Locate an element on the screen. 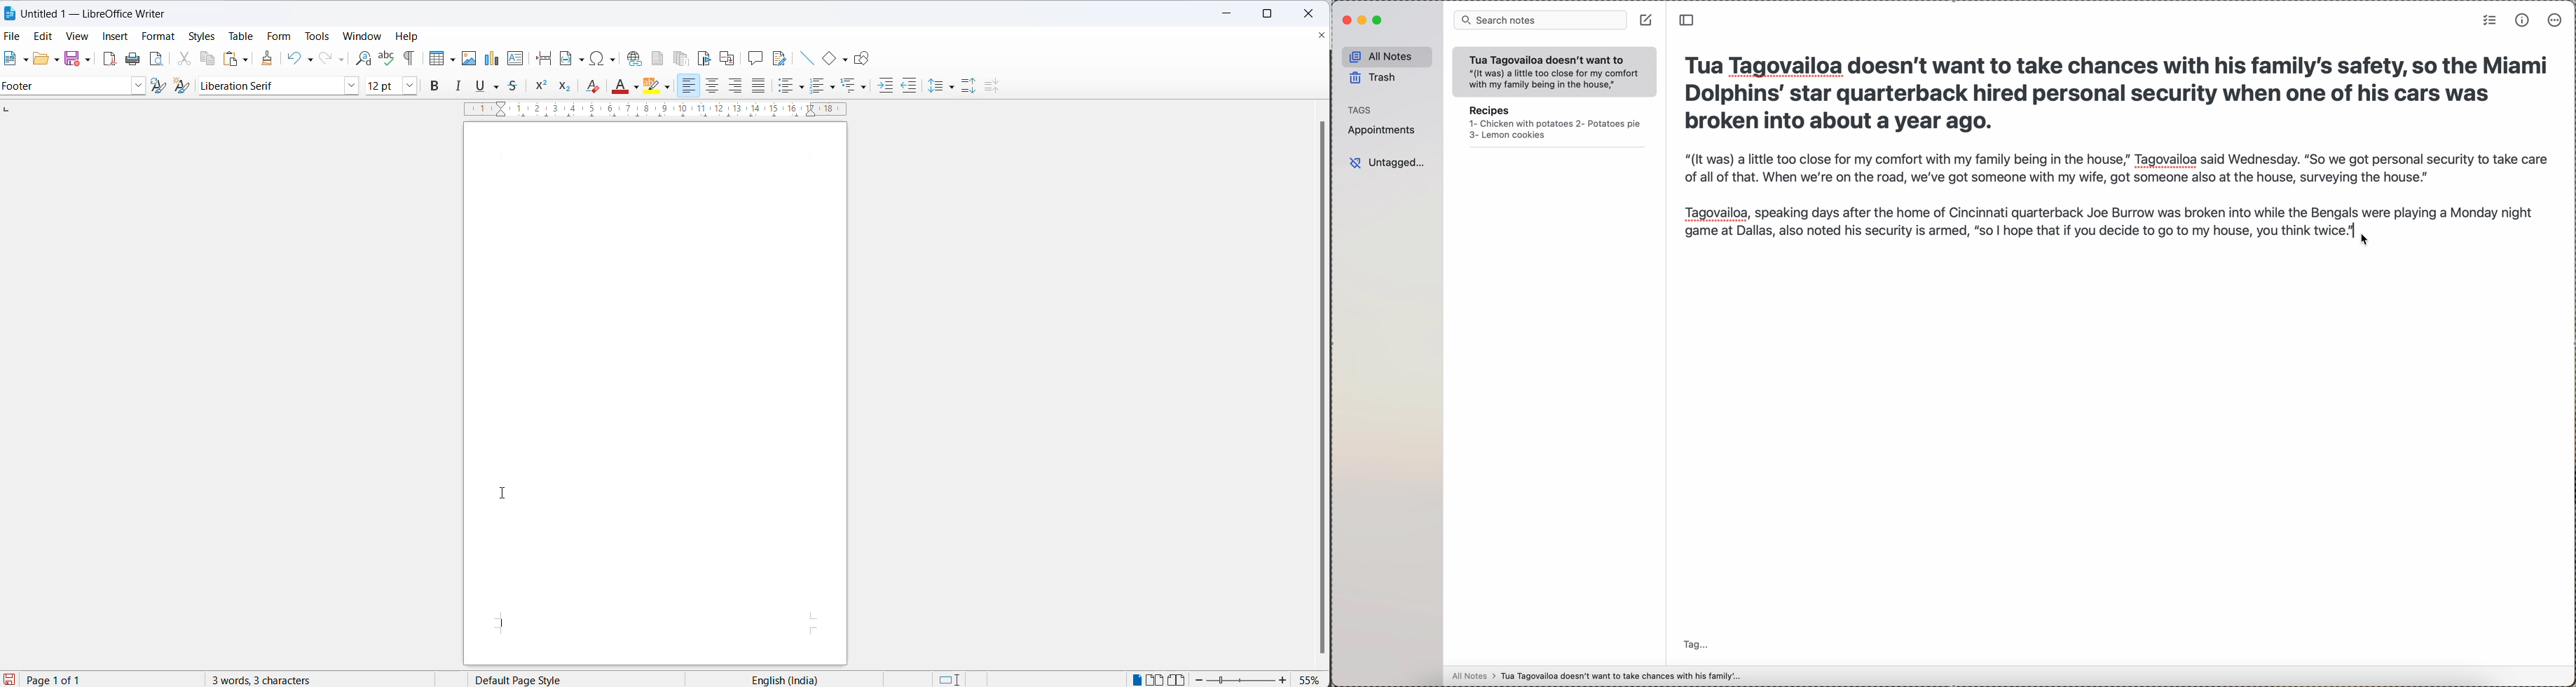 The image size is (2576, 700). cursor is located at coordinates (507, 496).